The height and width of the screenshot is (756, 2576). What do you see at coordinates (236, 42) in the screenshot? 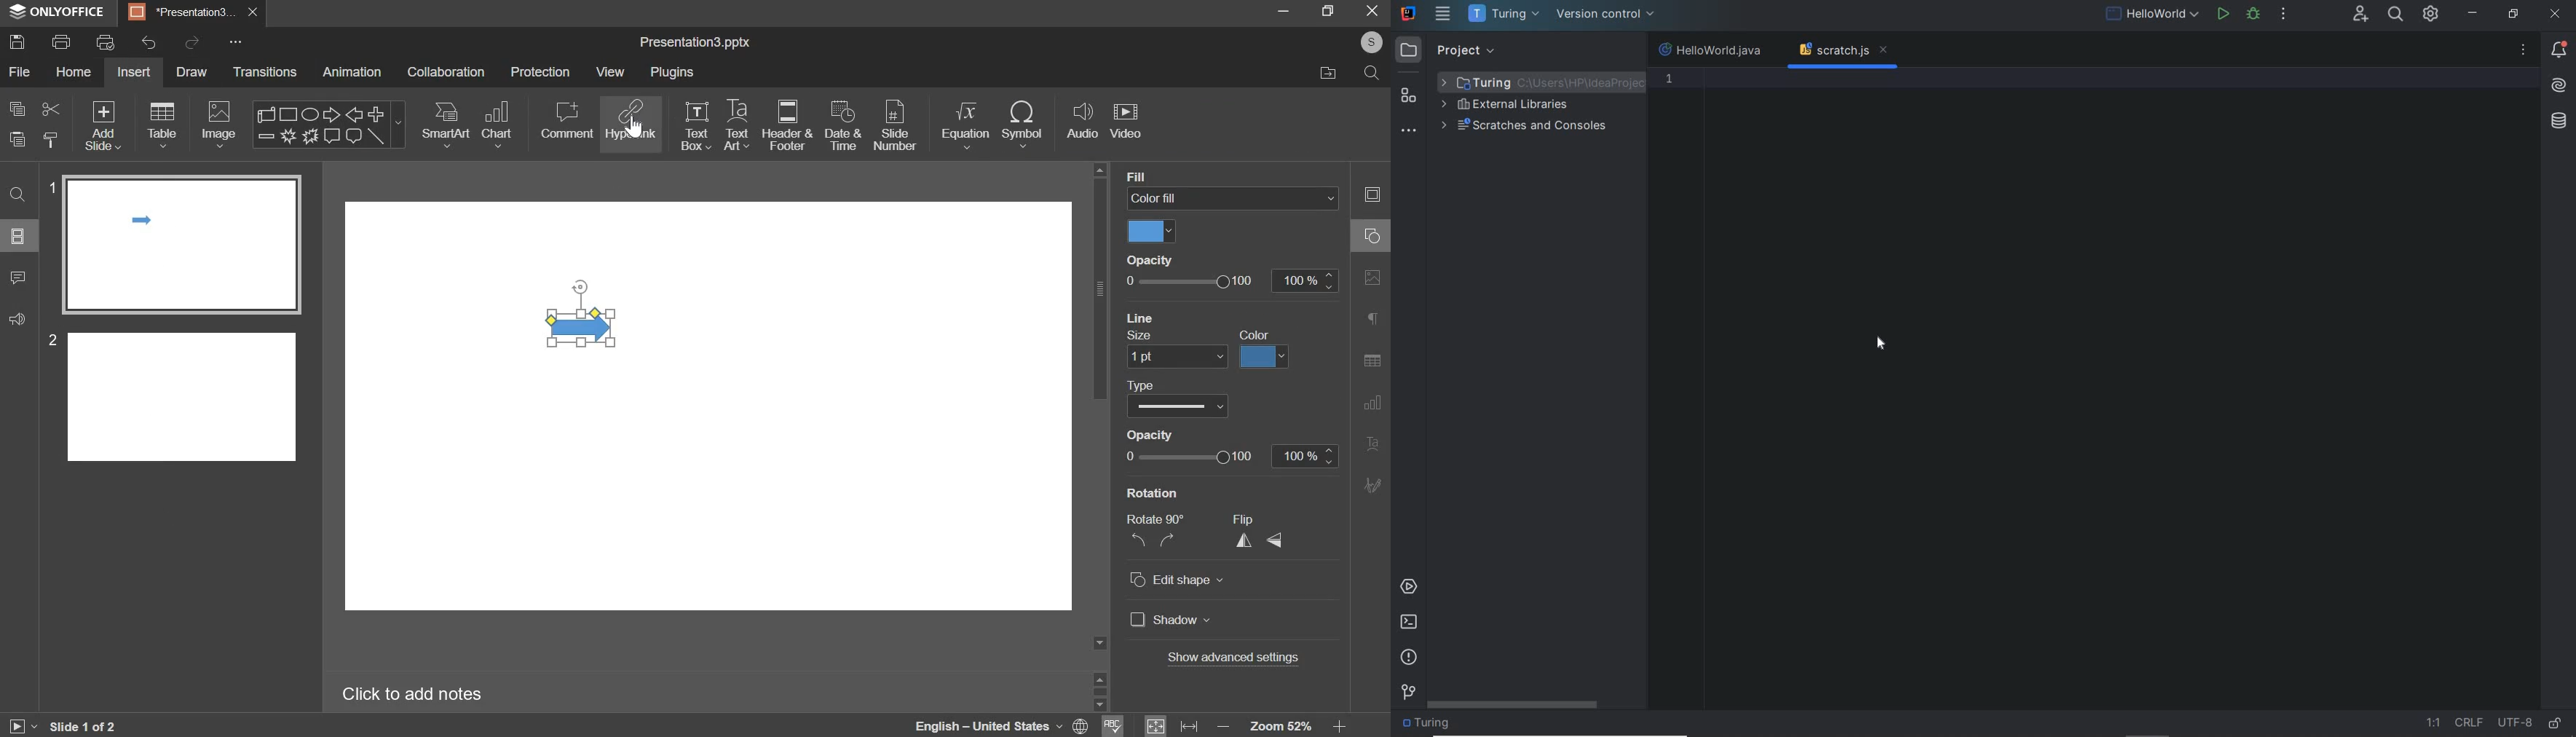
I see `customize quick access` at bounding box center [236, 42].